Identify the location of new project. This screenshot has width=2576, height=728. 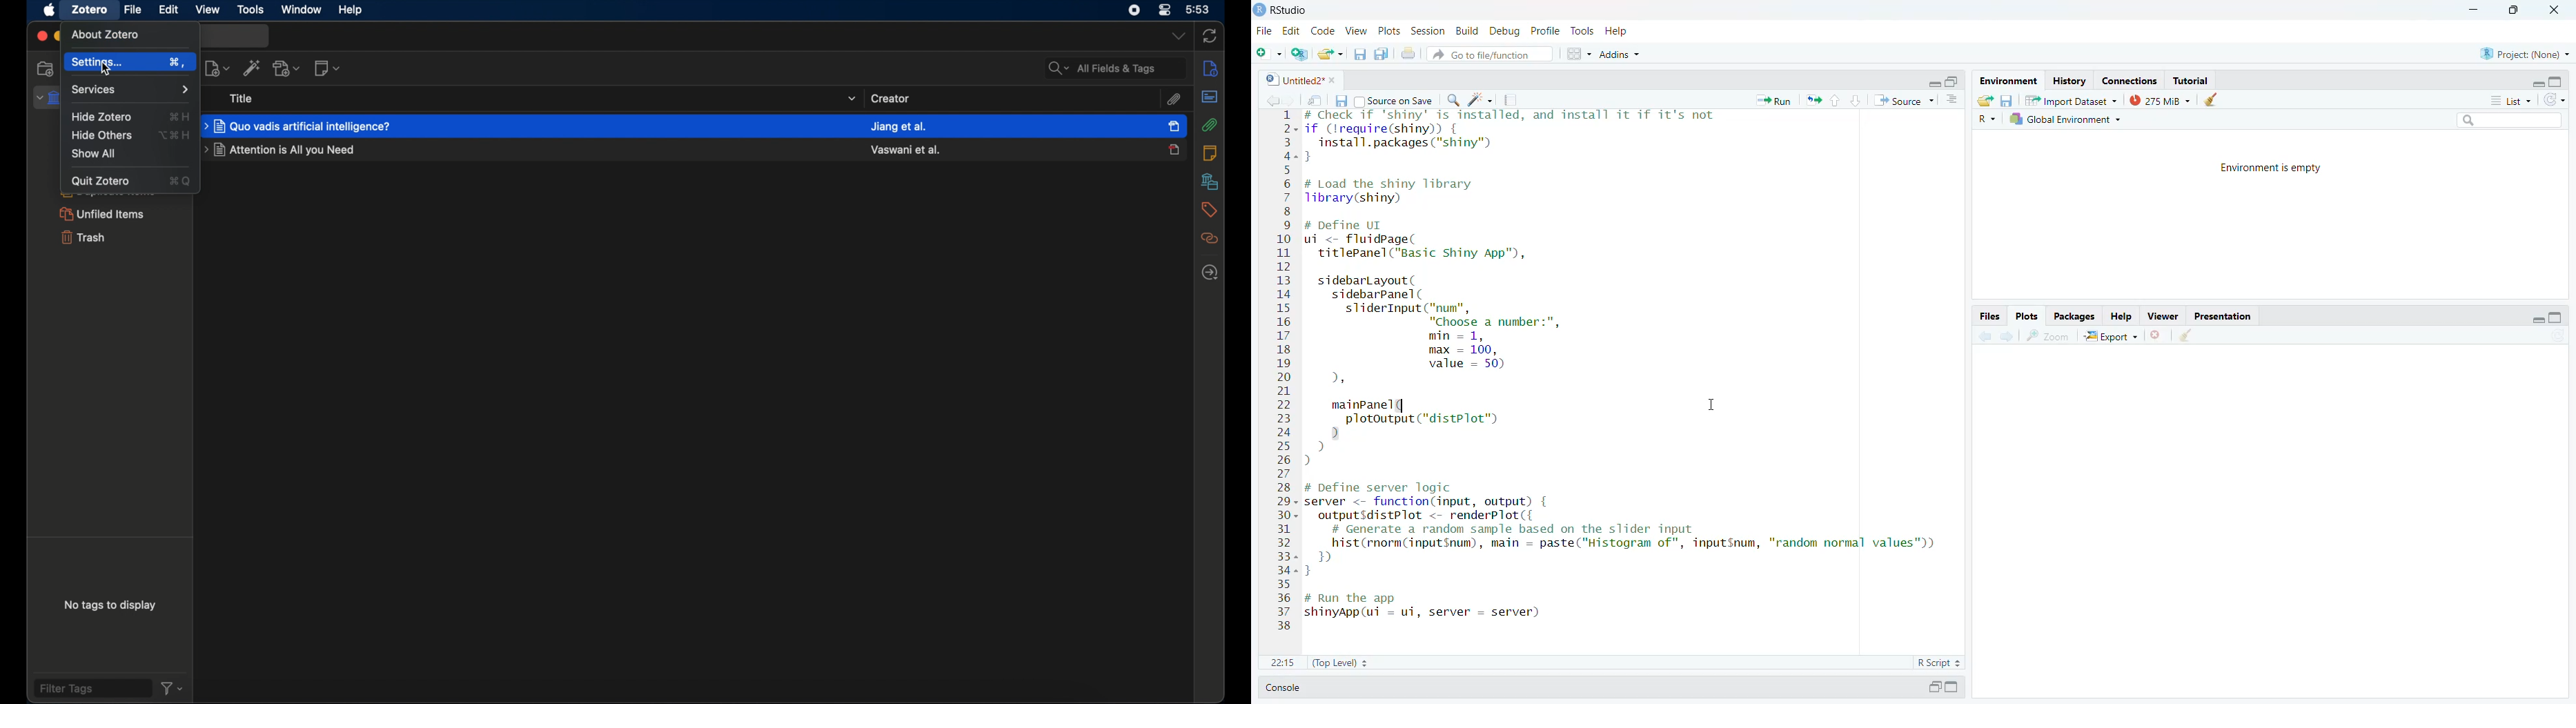
(1299, 54).